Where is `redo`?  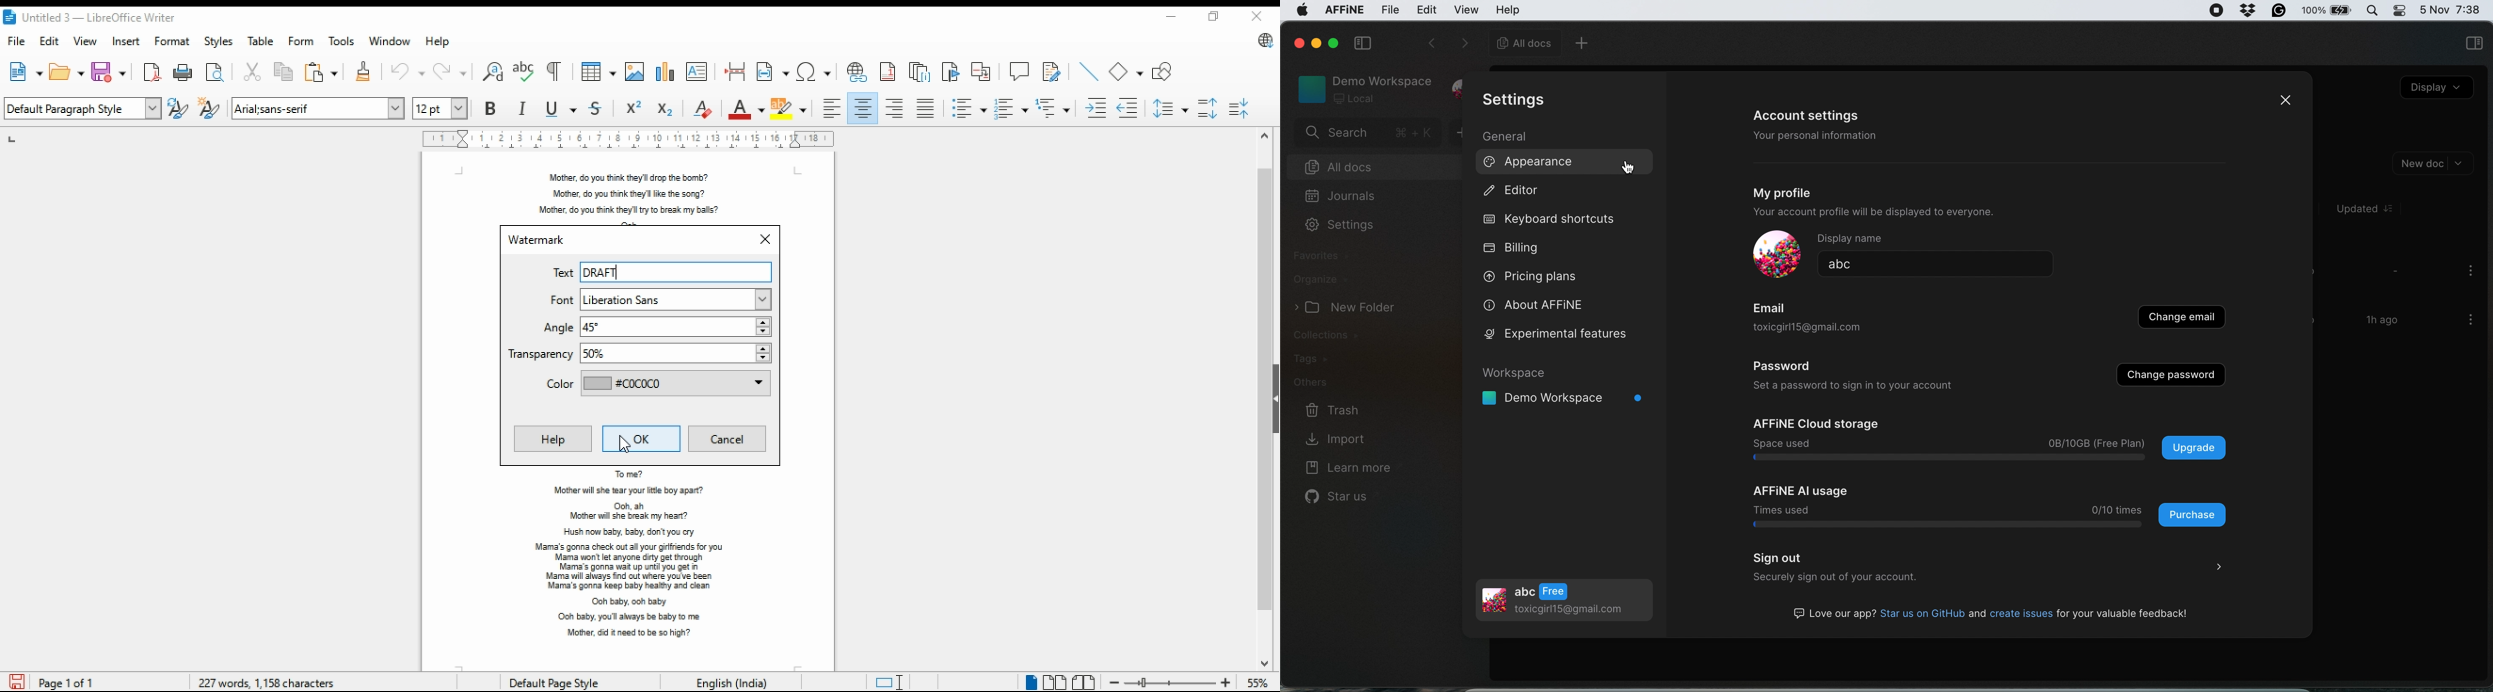
redo is located at coordinates (449, 71).